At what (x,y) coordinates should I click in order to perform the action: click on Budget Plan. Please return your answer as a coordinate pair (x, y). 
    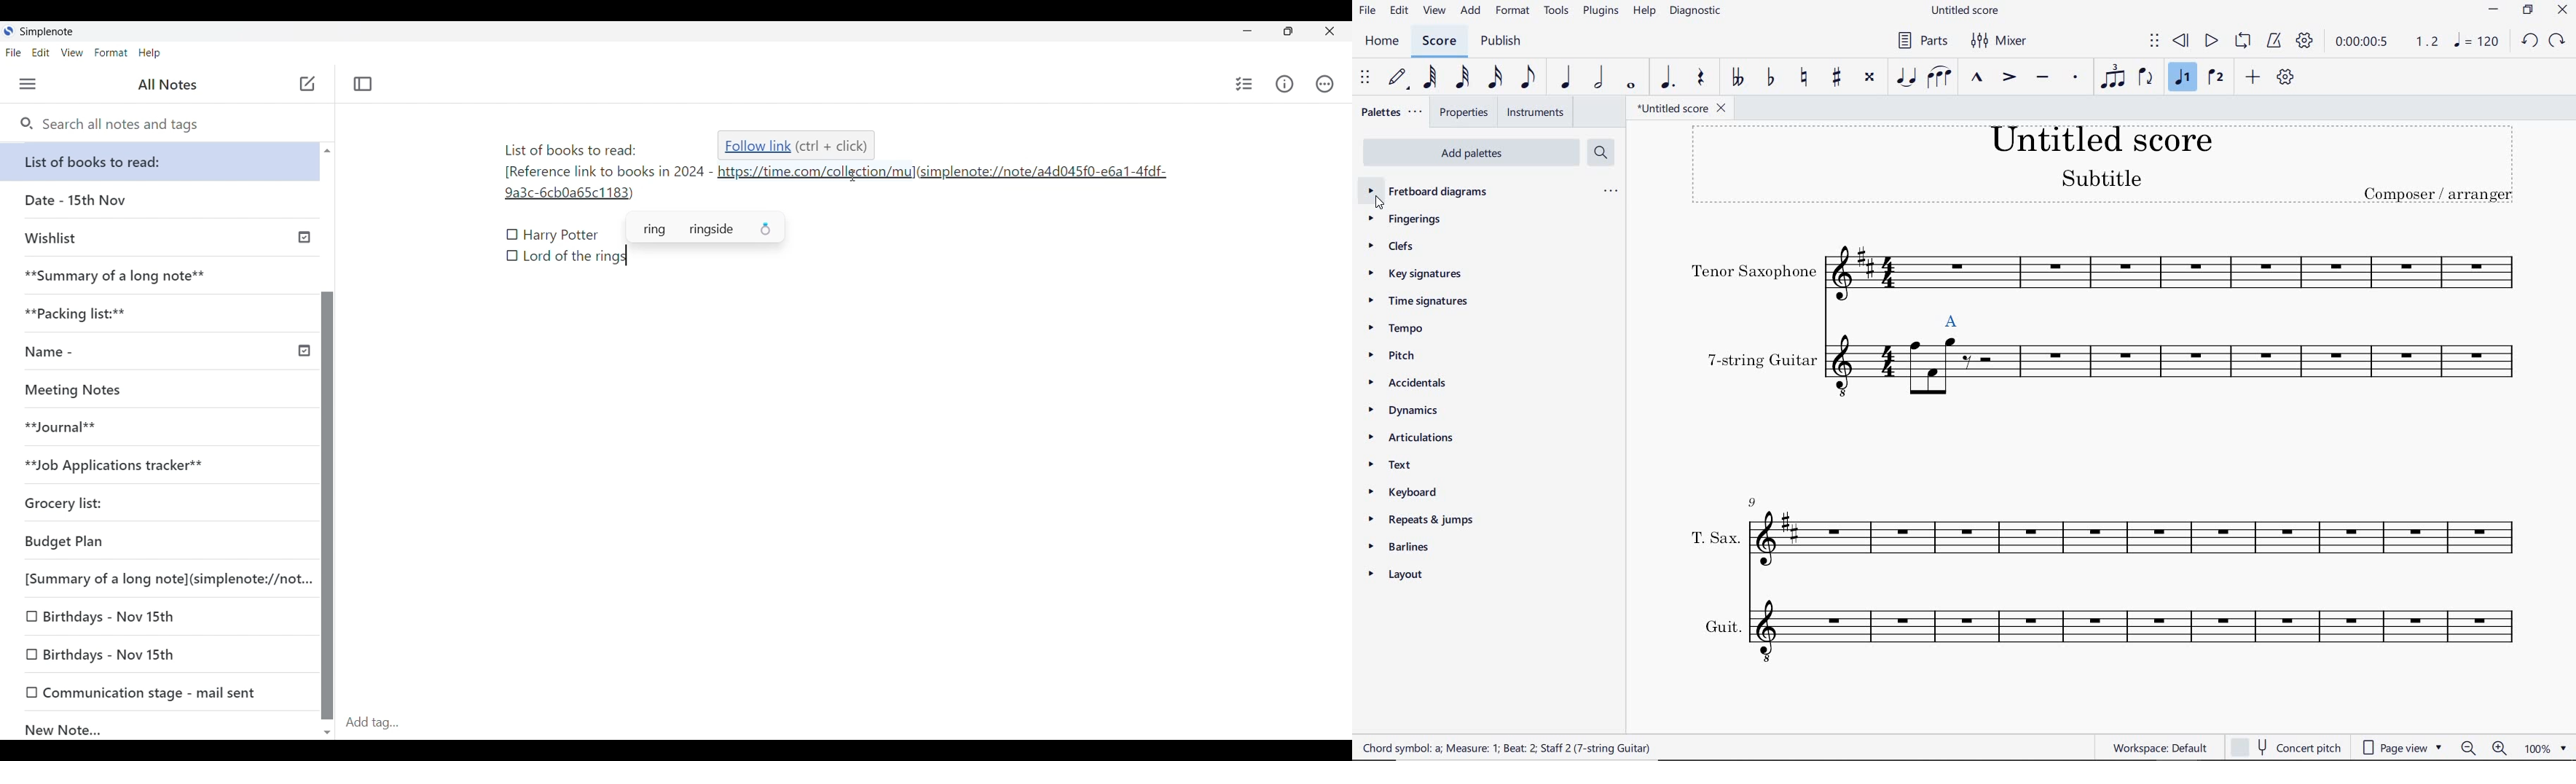
    Looking at the image, I should click on (158, 543).